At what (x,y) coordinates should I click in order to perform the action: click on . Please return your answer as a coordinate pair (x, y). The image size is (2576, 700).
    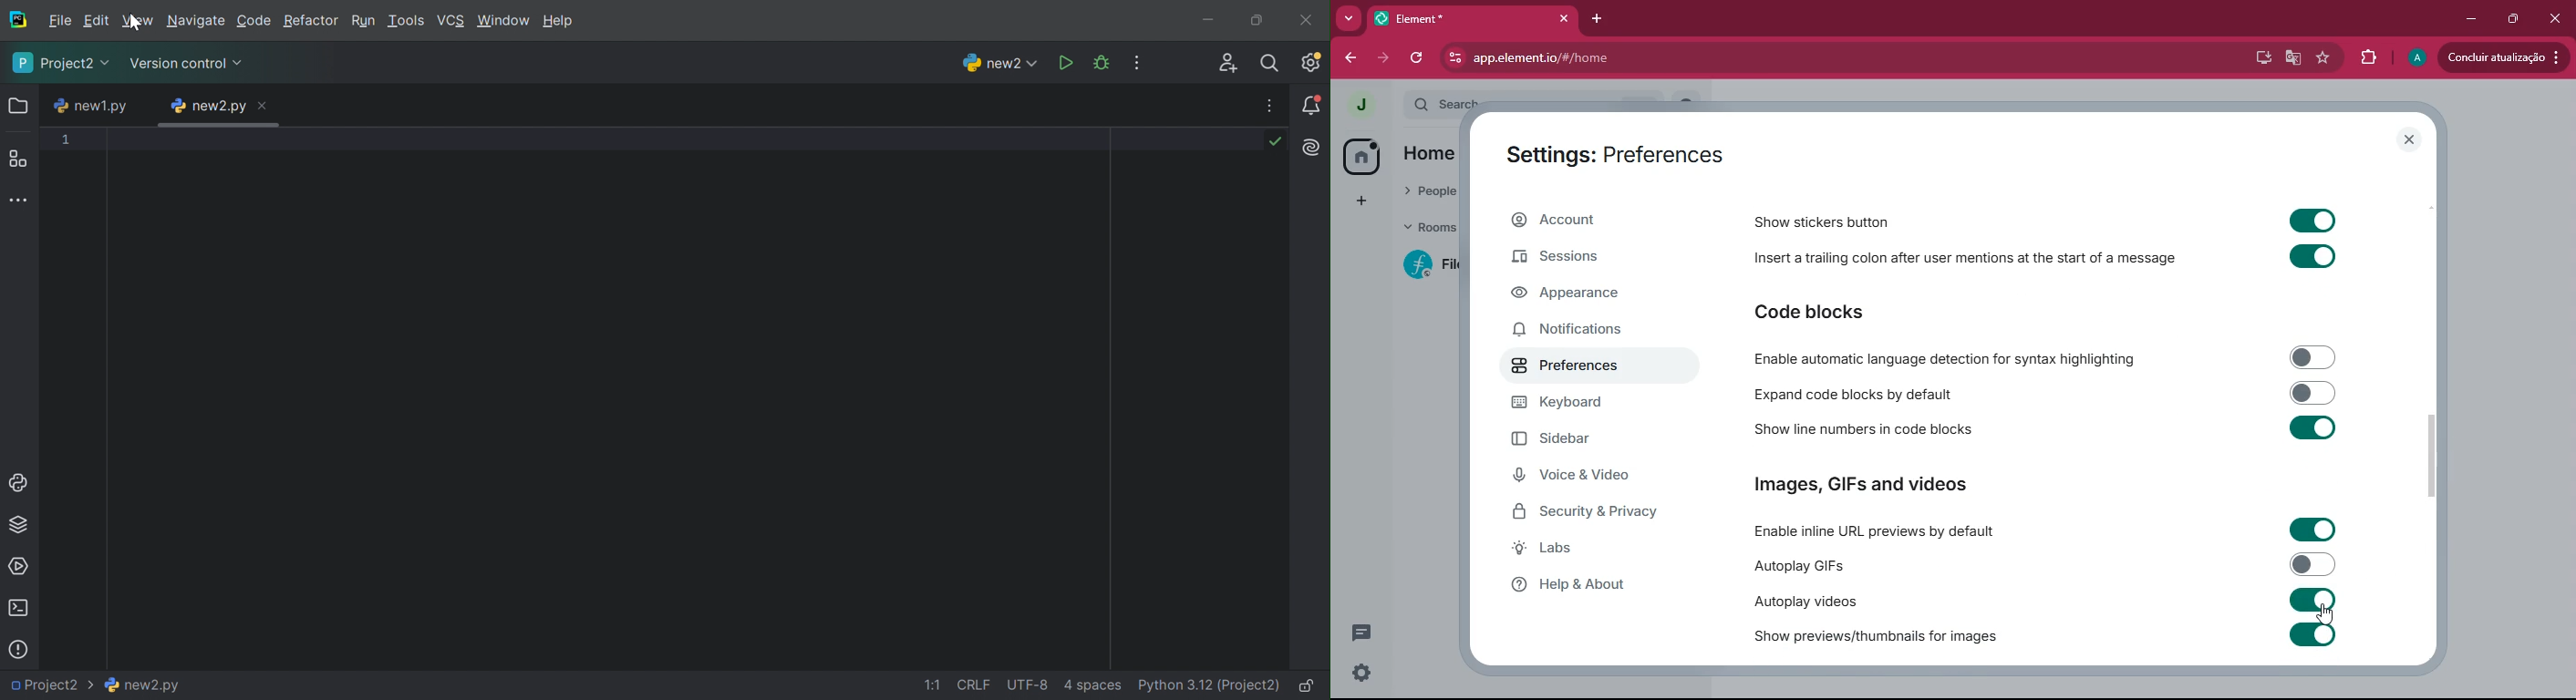
    Looking at the image, I should click on (2312, 634).